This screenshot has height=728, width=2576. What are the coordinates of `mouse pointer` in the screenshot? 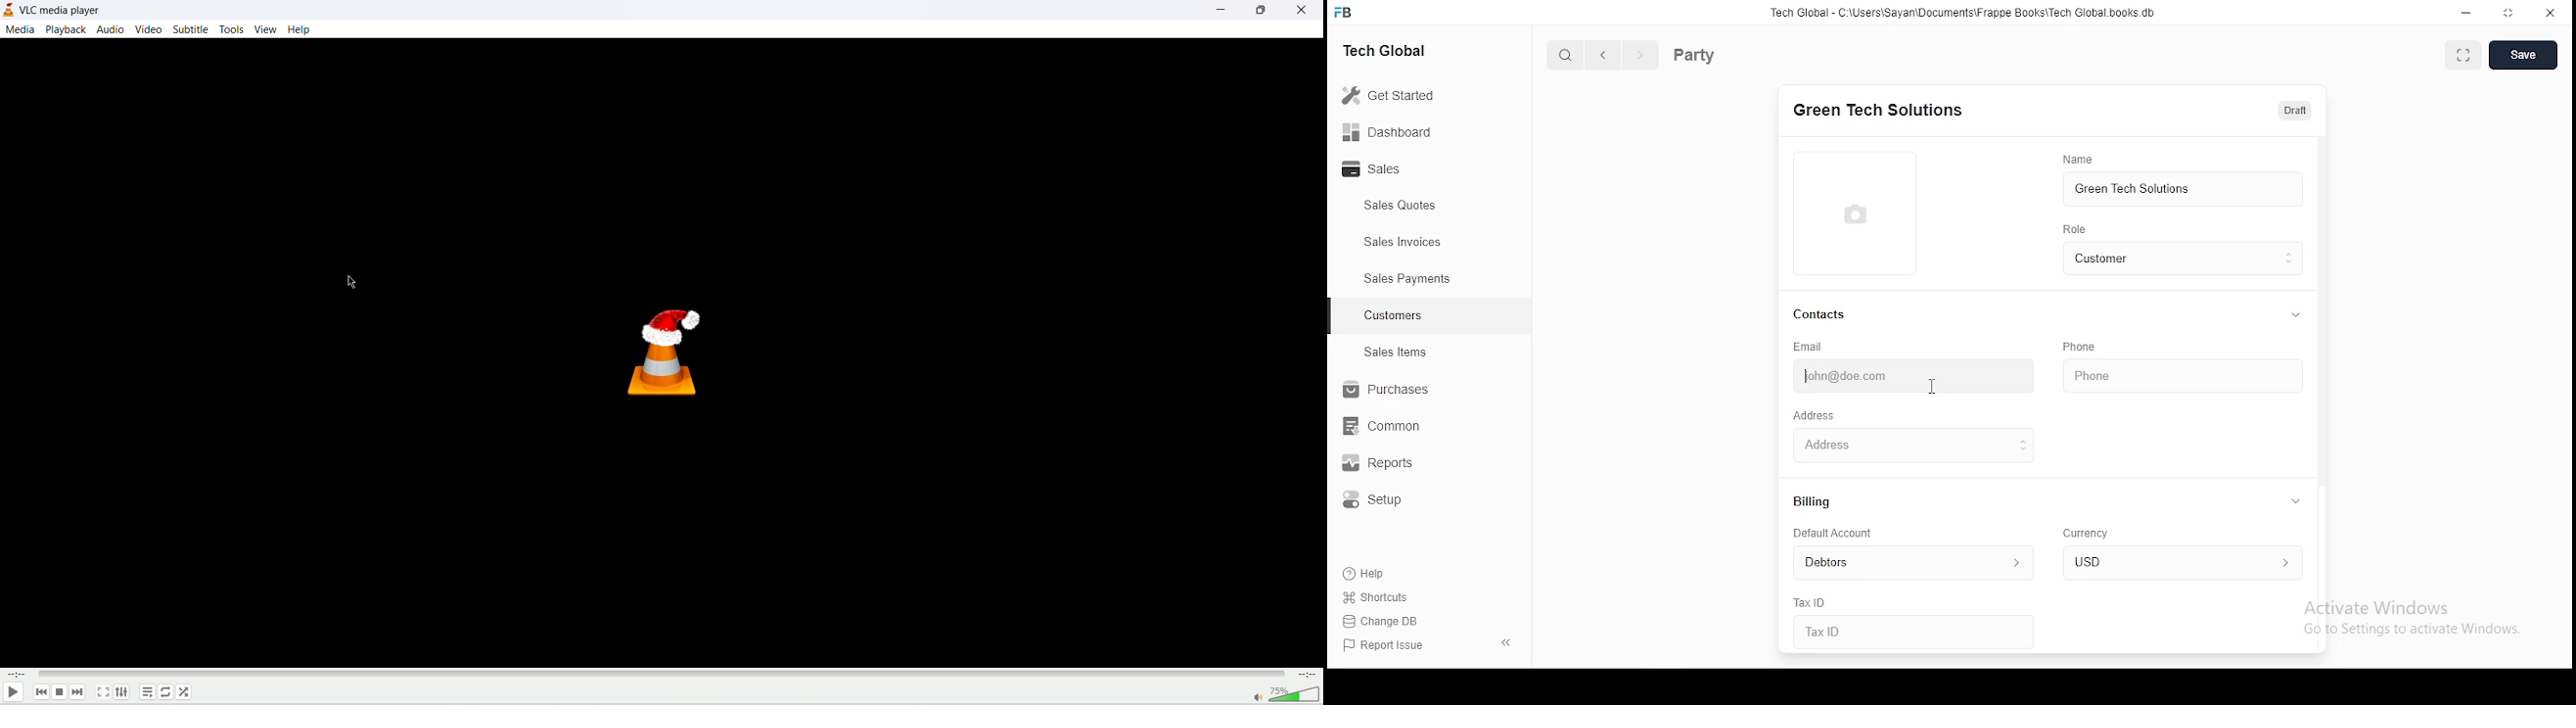 It's located at (1935, 387).